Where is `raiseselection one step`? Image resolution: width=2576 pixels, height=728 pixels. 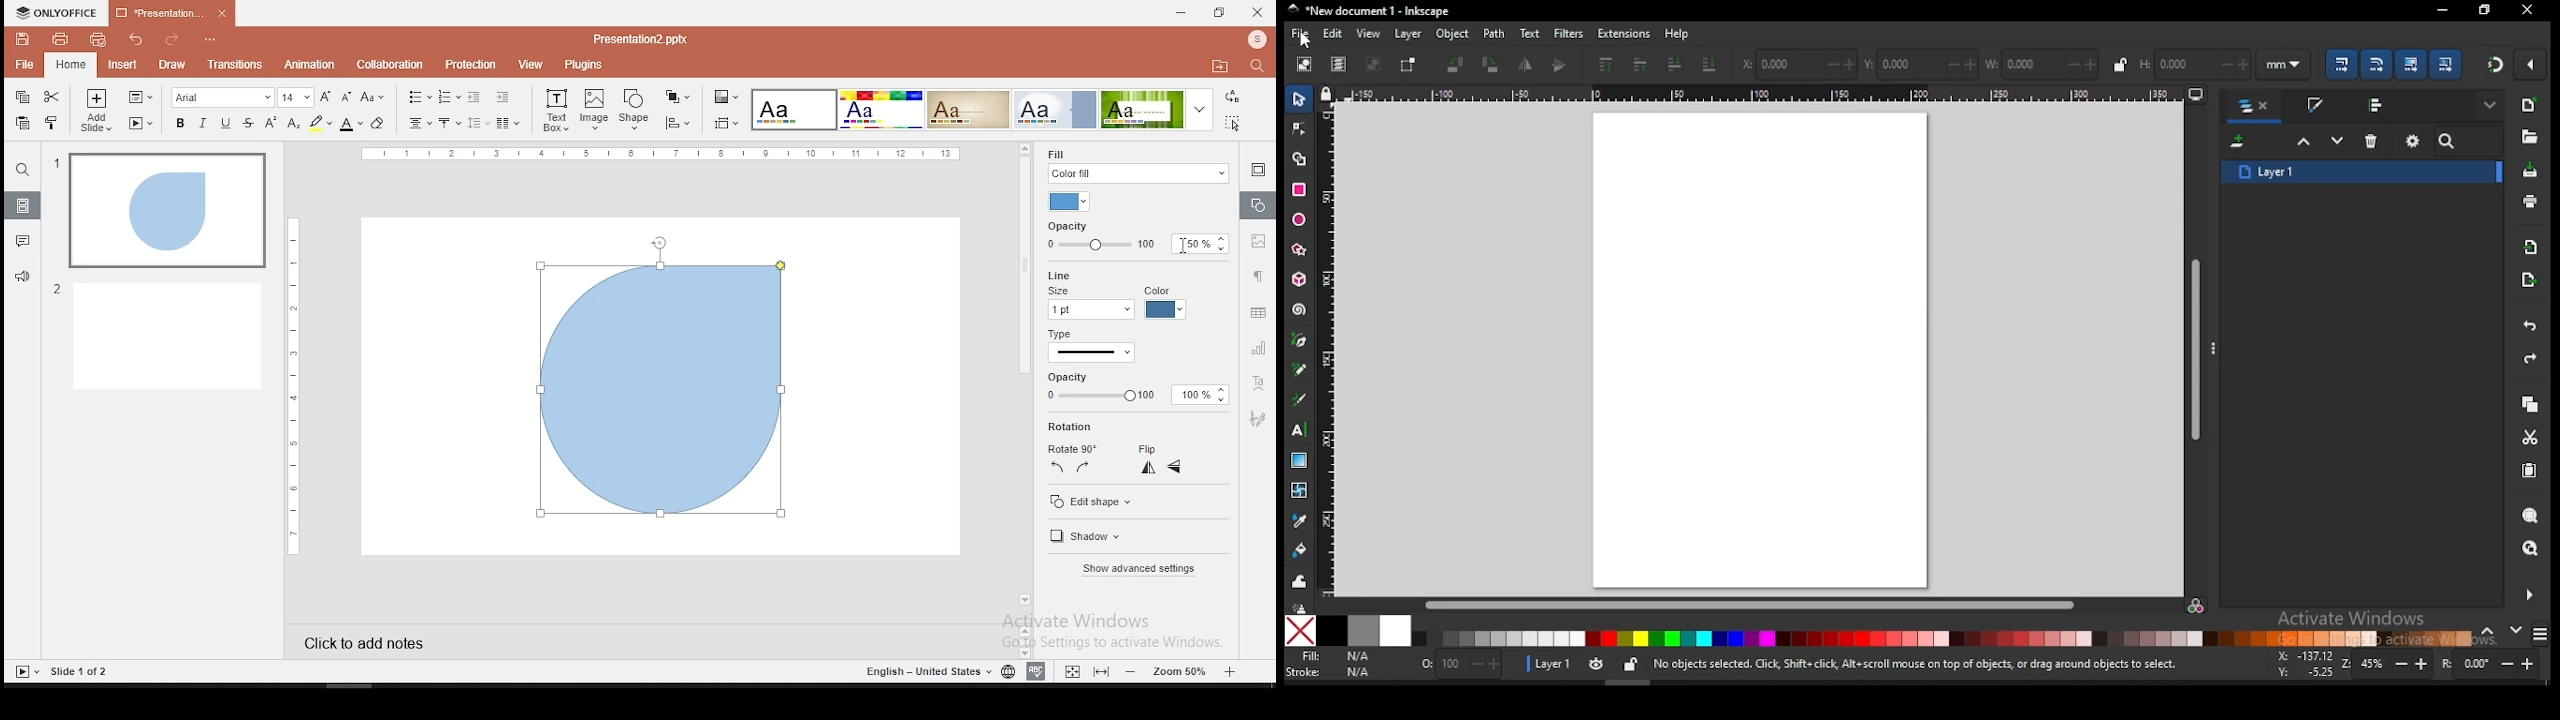
raiseselection one step is located at coordinates (2304, 142).